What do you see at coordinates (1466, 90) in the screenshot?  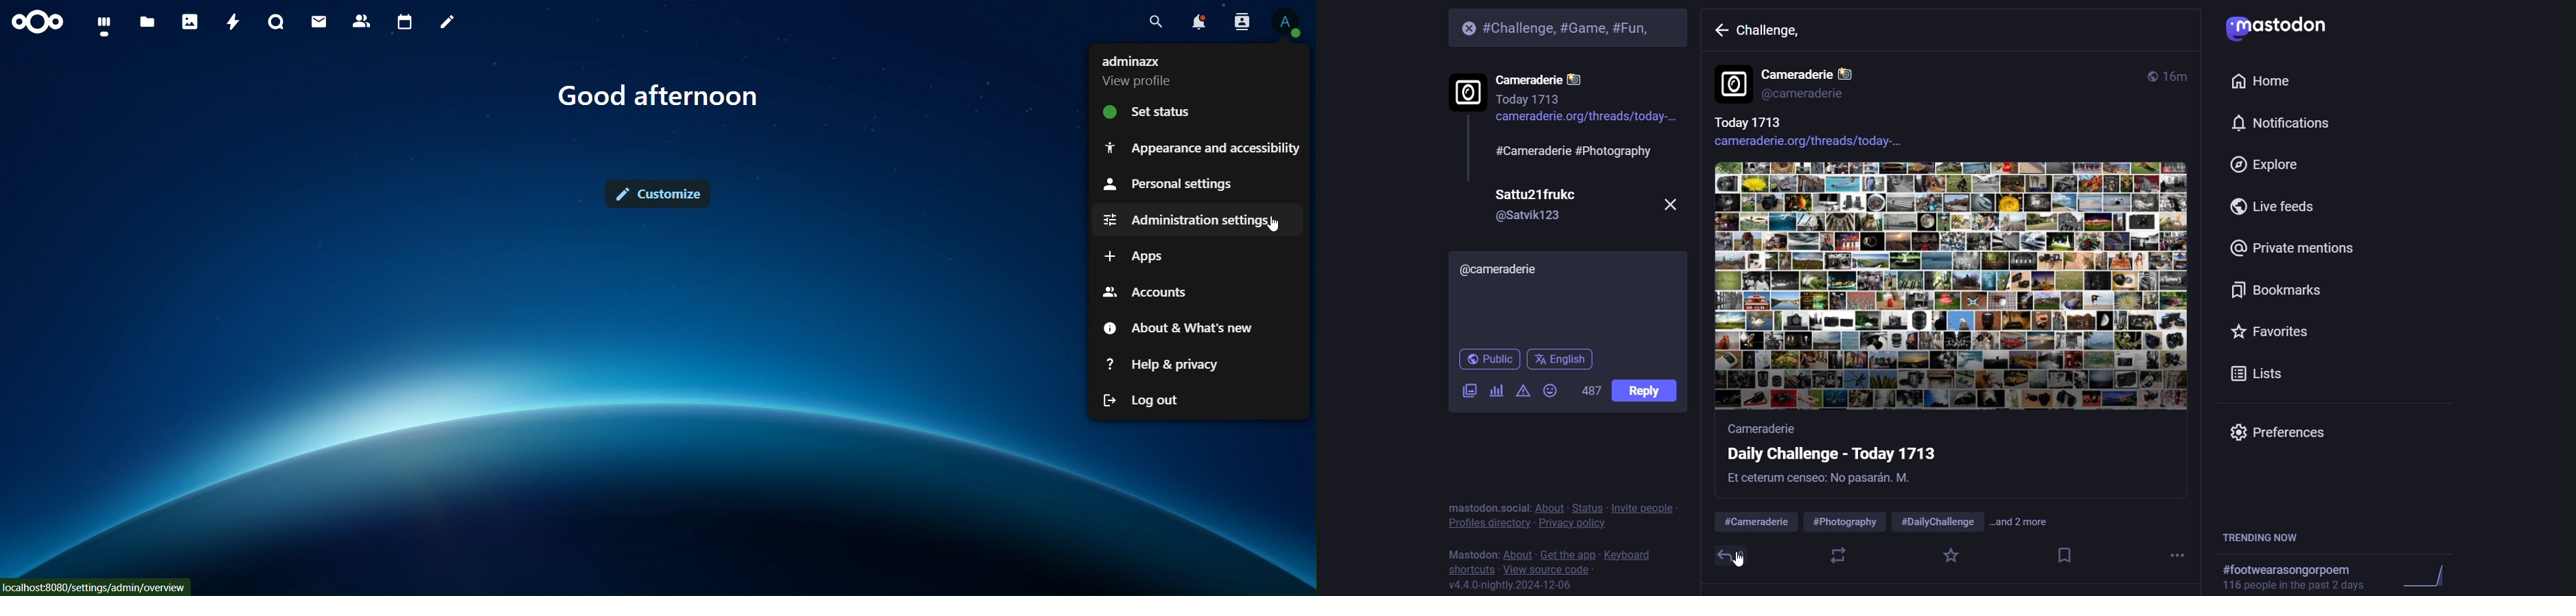 I see `display picture` at bounding box center [1466, 90].